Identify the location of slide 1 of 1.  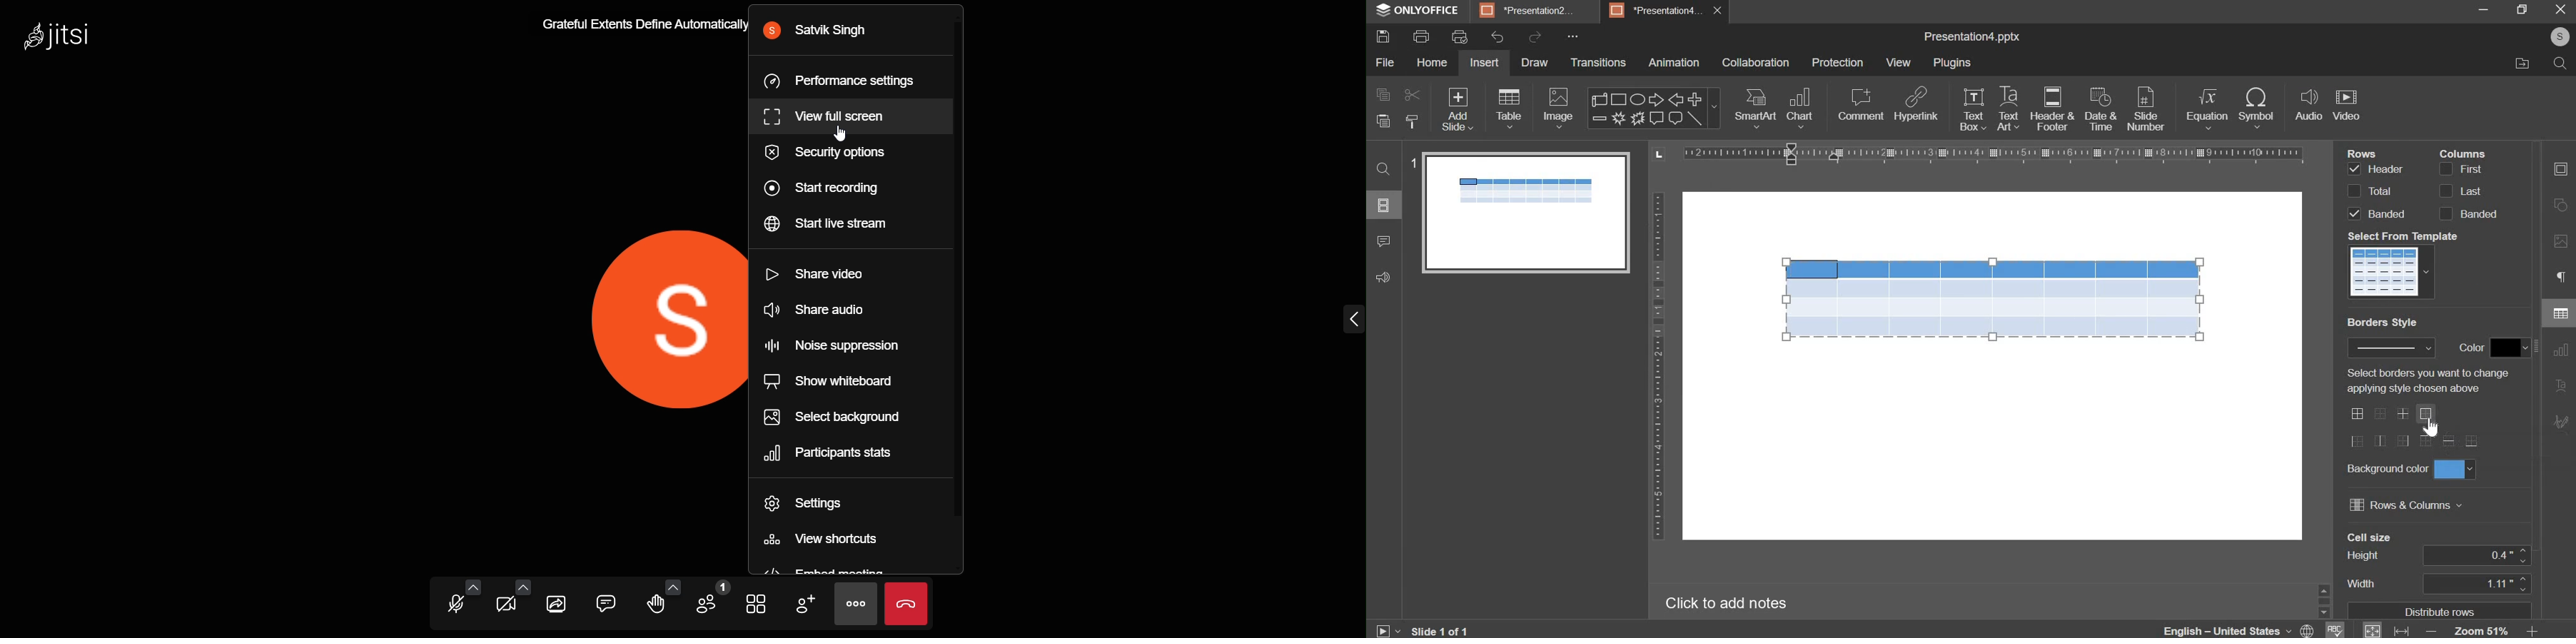
(1442, 629).